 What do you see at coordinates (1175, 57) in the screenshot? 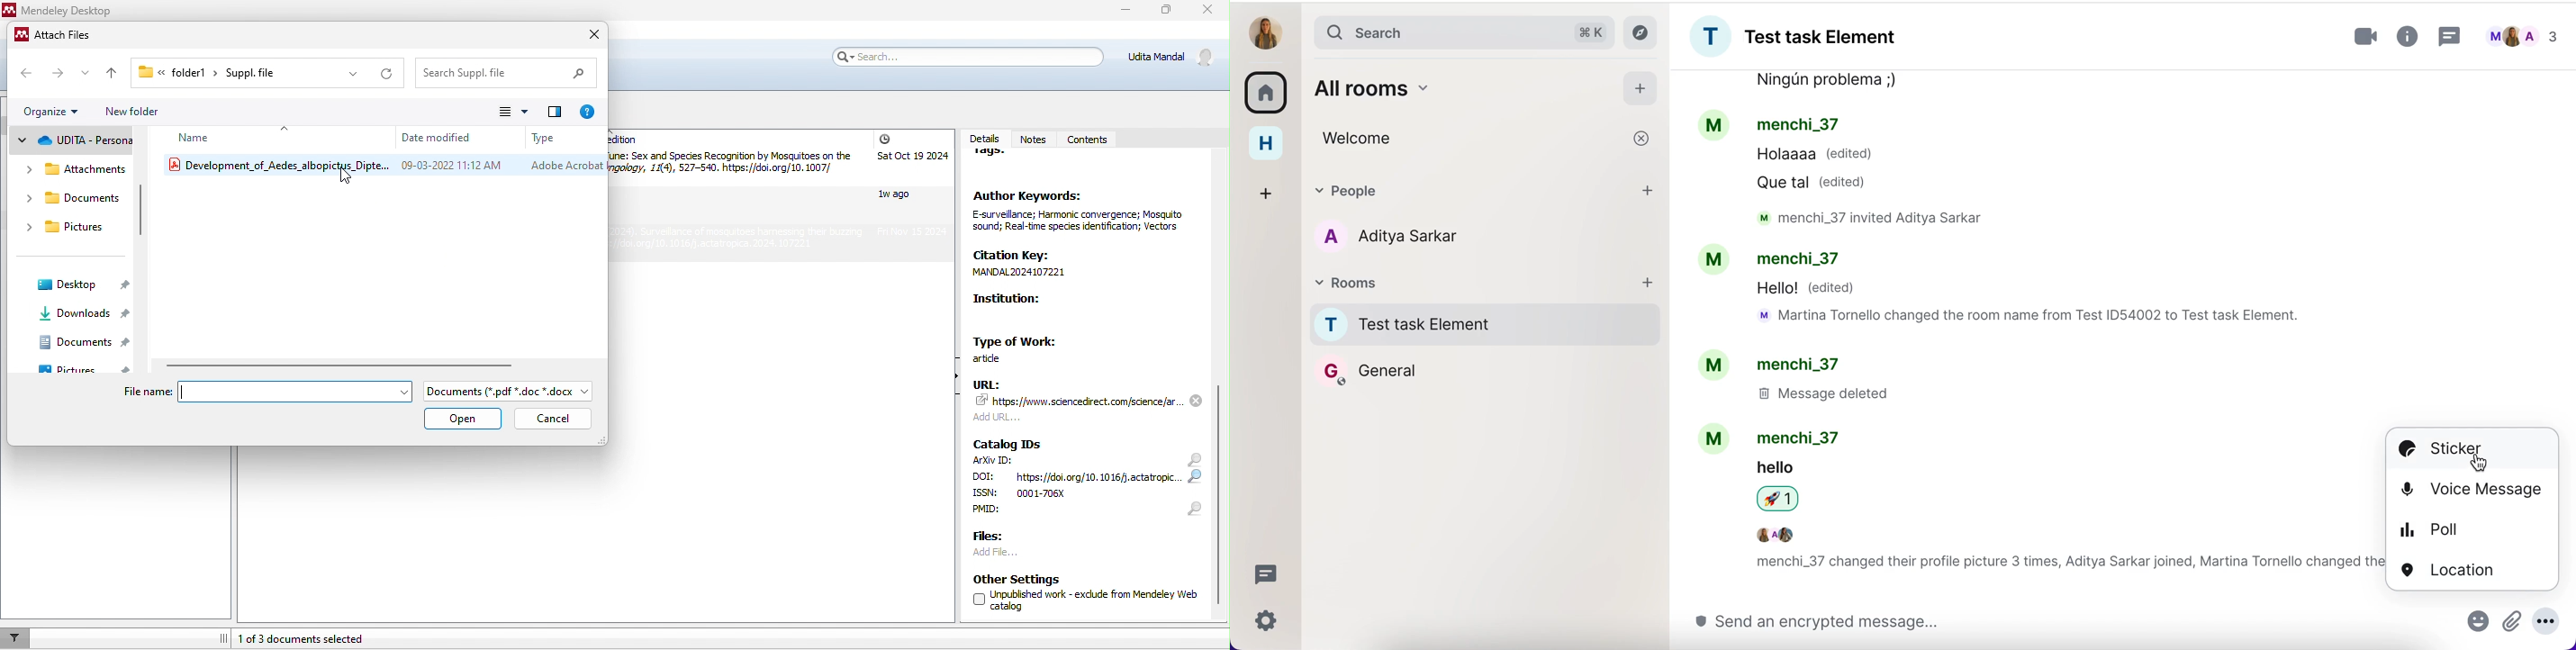
I see `Udita Mandal` at bounding box center [1175, 57].